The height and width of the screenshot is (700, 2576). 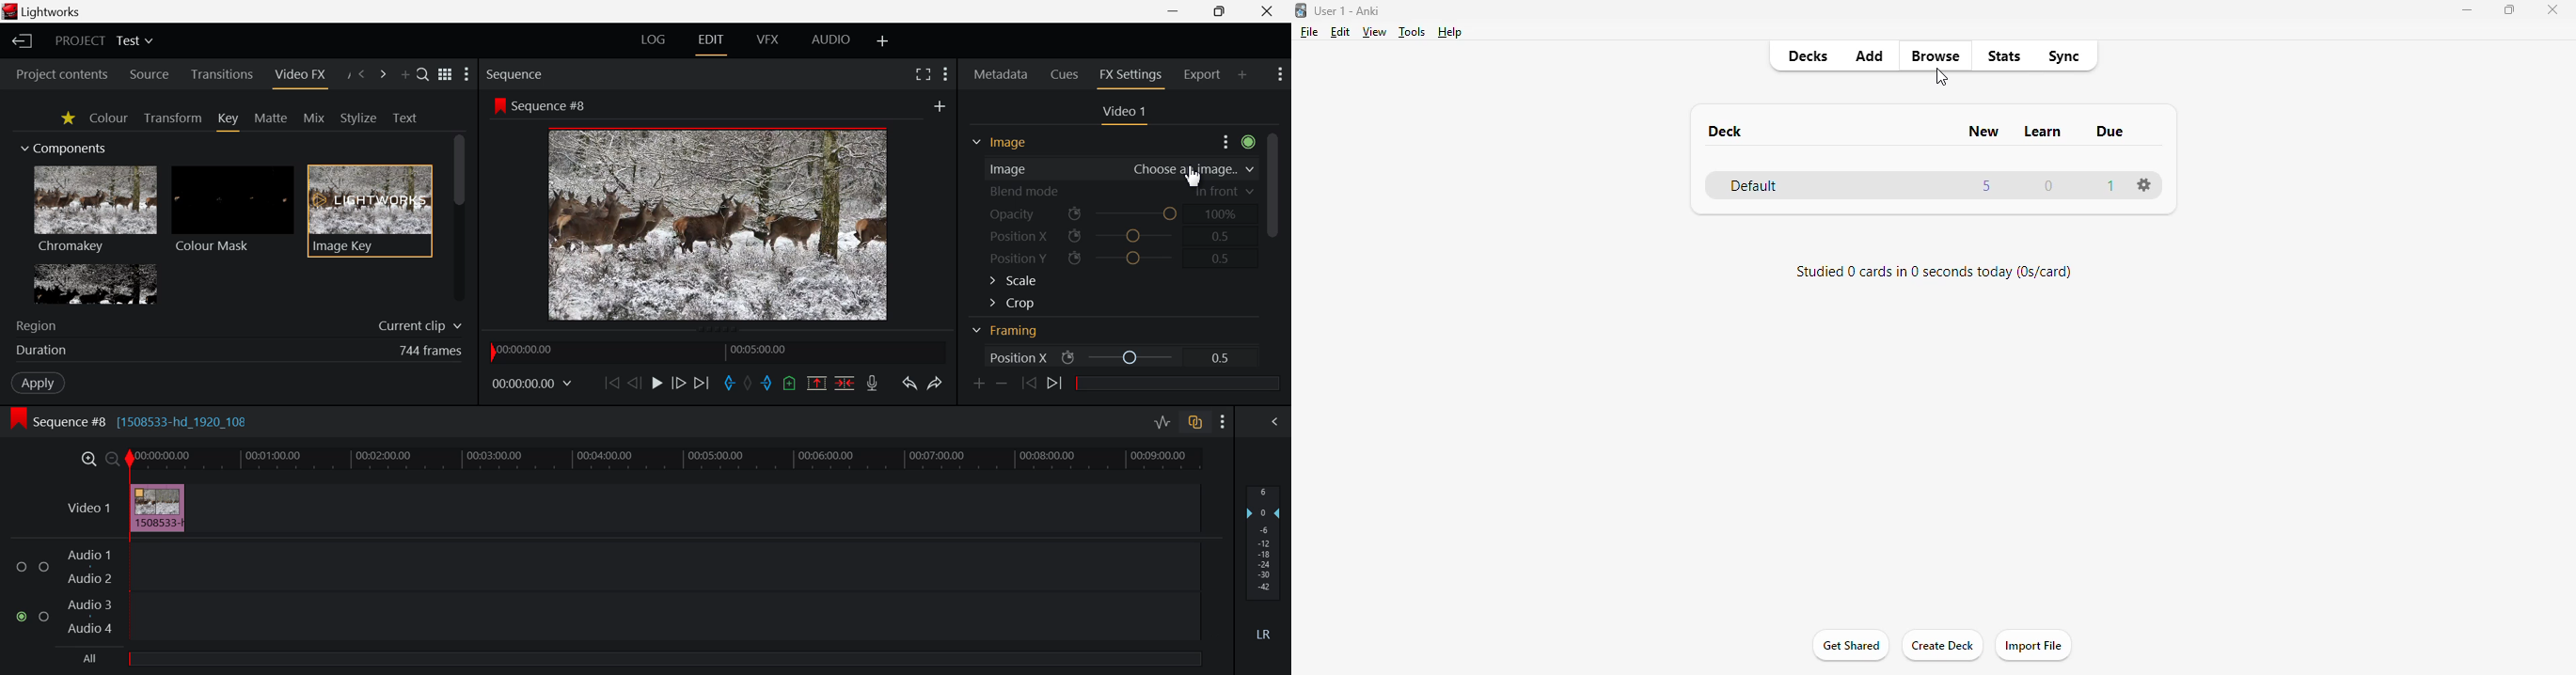 I want to click on Close, so click(x=1267, y=11).